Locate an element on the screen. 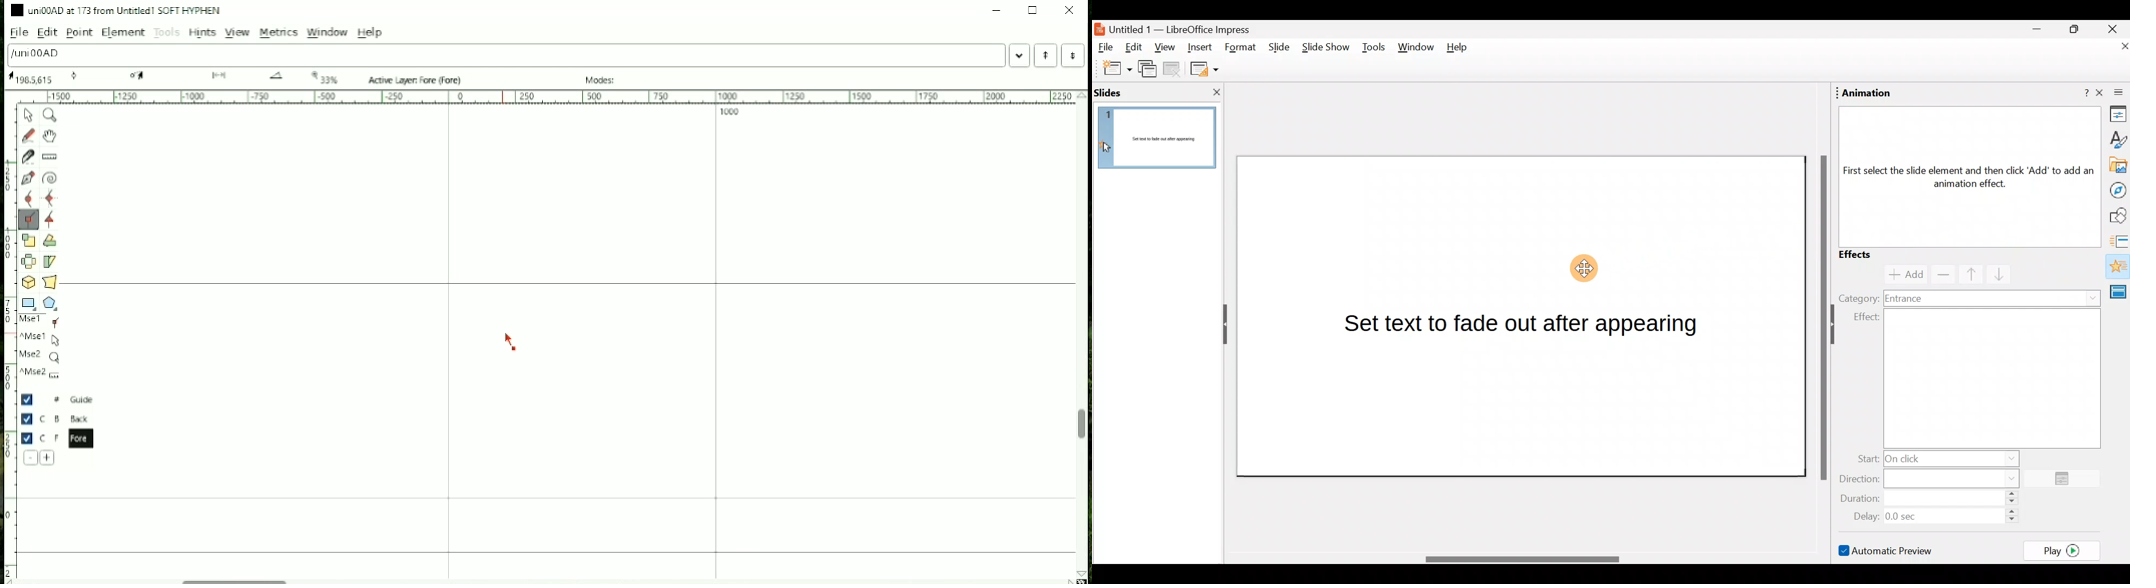 Image resolution: width=2156 pixels, height=588 pixels. Close sidebar deck is located at coordinates (2114, 93).